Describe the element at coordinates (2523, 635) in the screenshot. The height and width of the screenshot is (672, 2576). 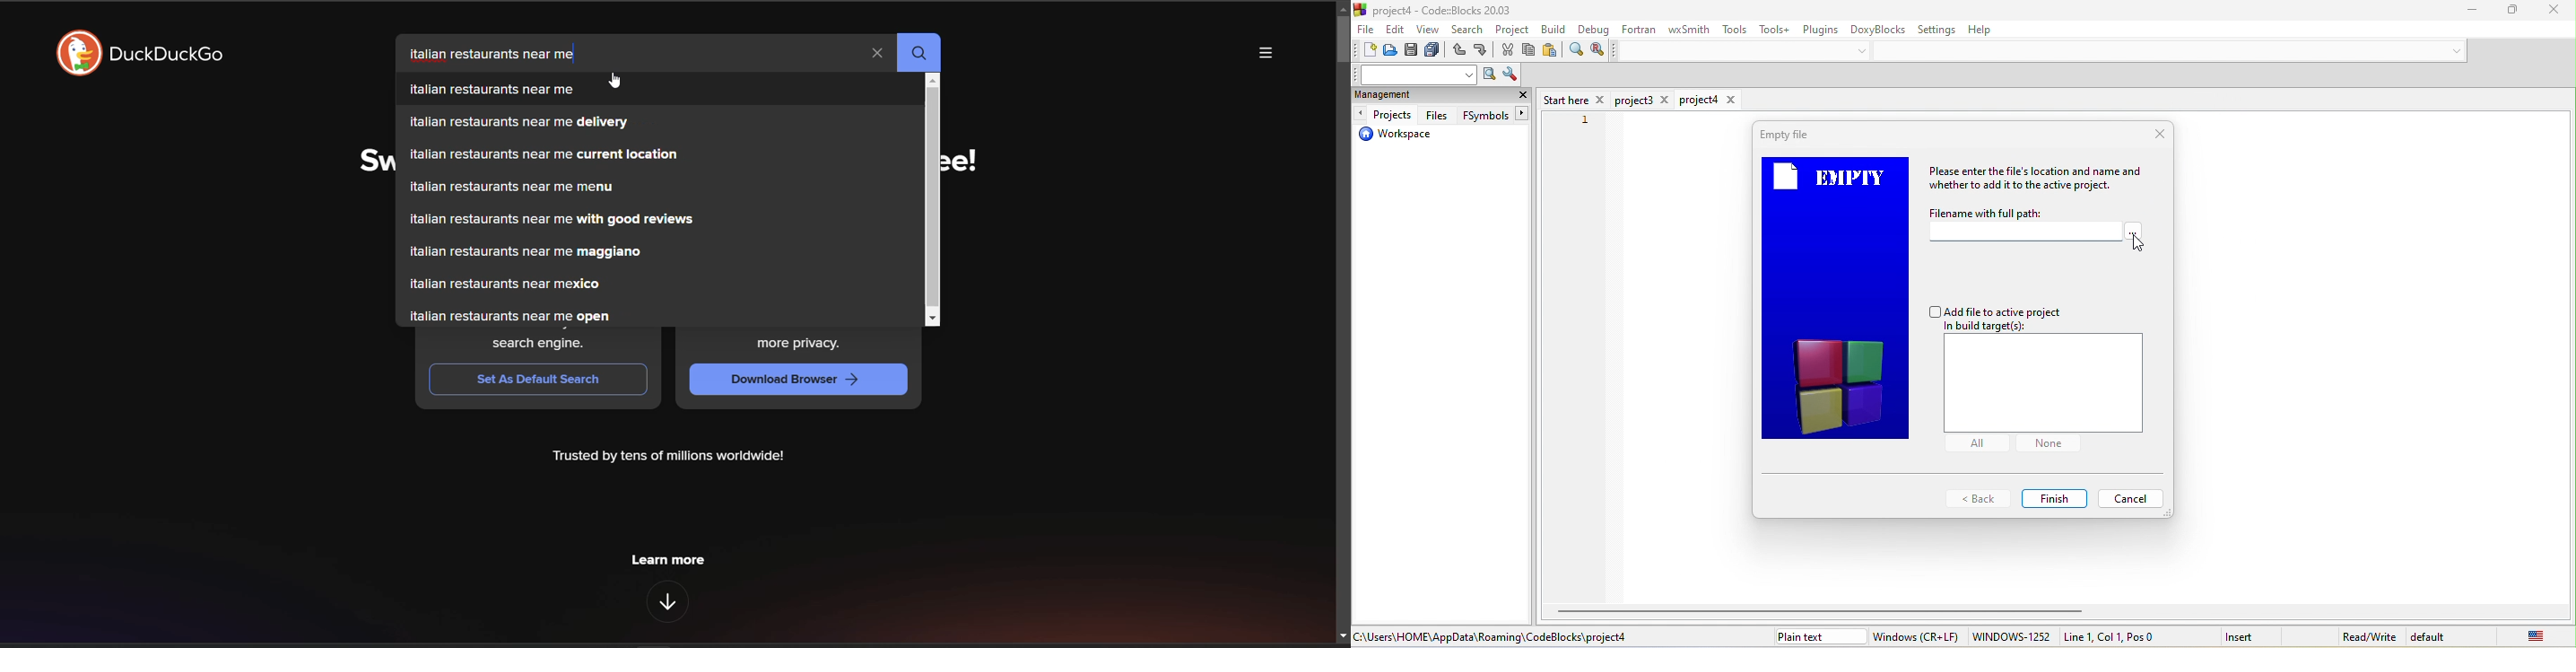
I see `united state` at that location.